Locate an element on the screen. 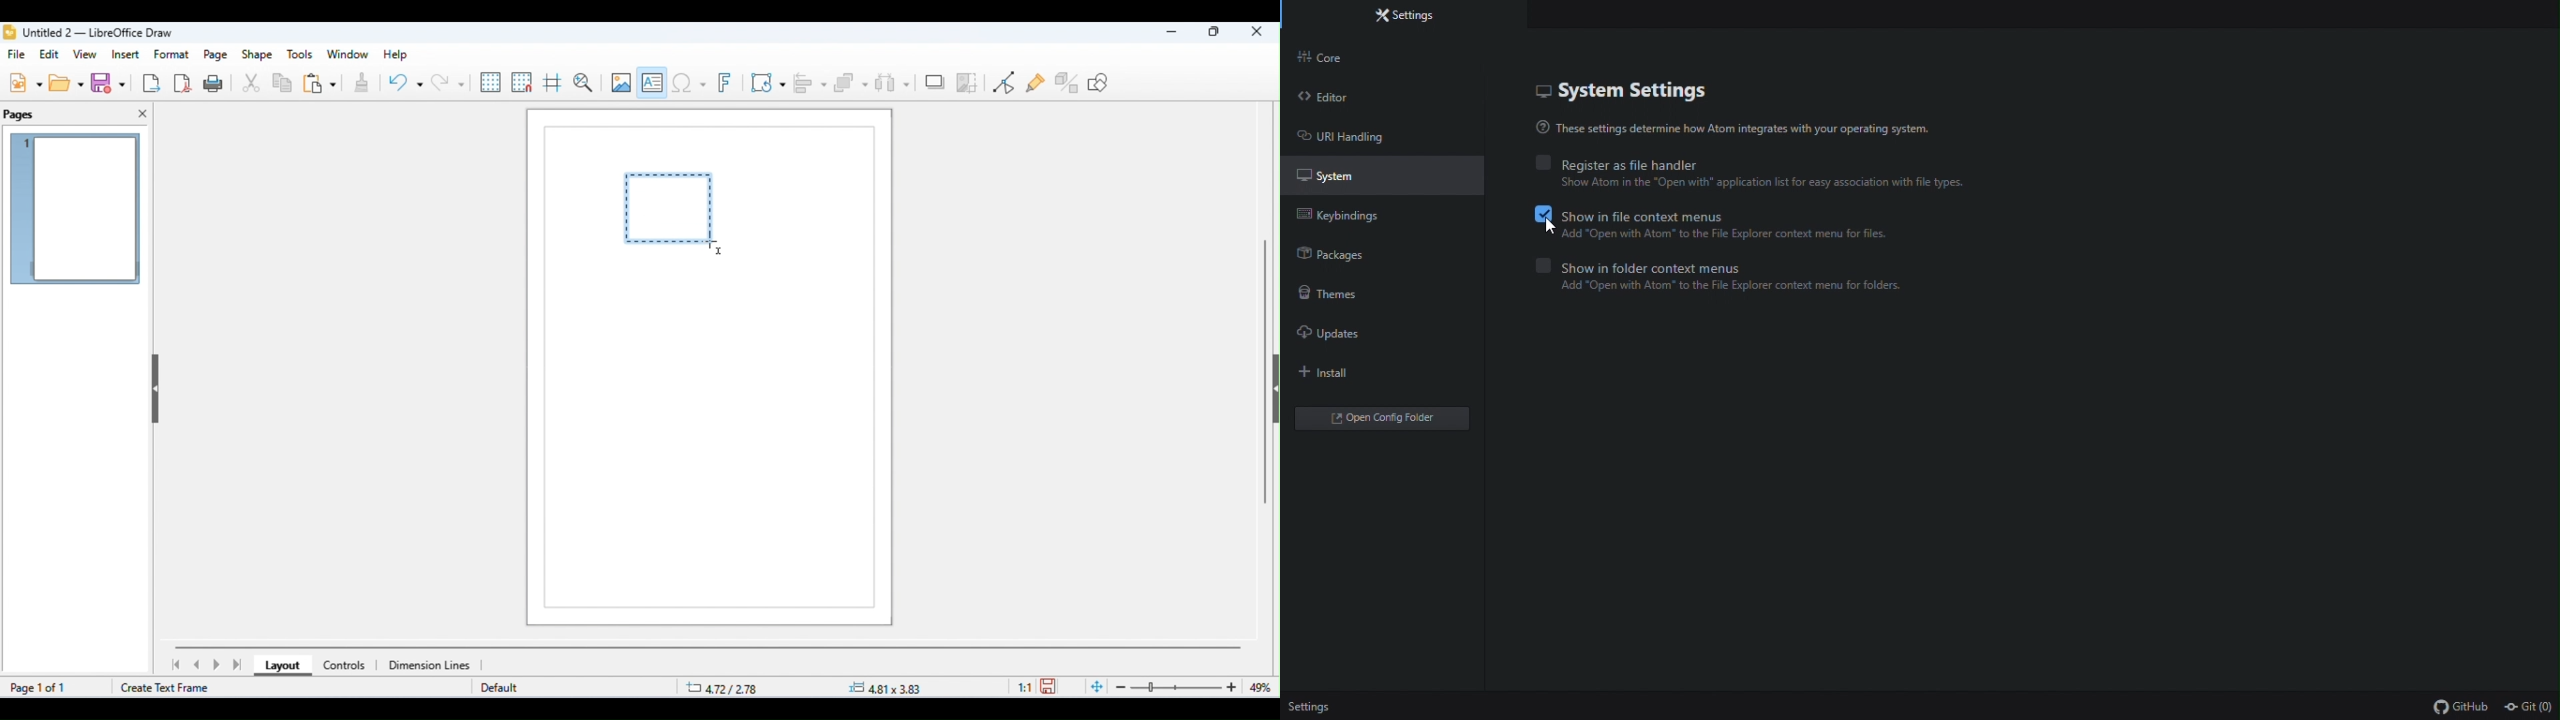 This screenshot has height=728, width=2576. previous page is located at coordinates (197, 665).